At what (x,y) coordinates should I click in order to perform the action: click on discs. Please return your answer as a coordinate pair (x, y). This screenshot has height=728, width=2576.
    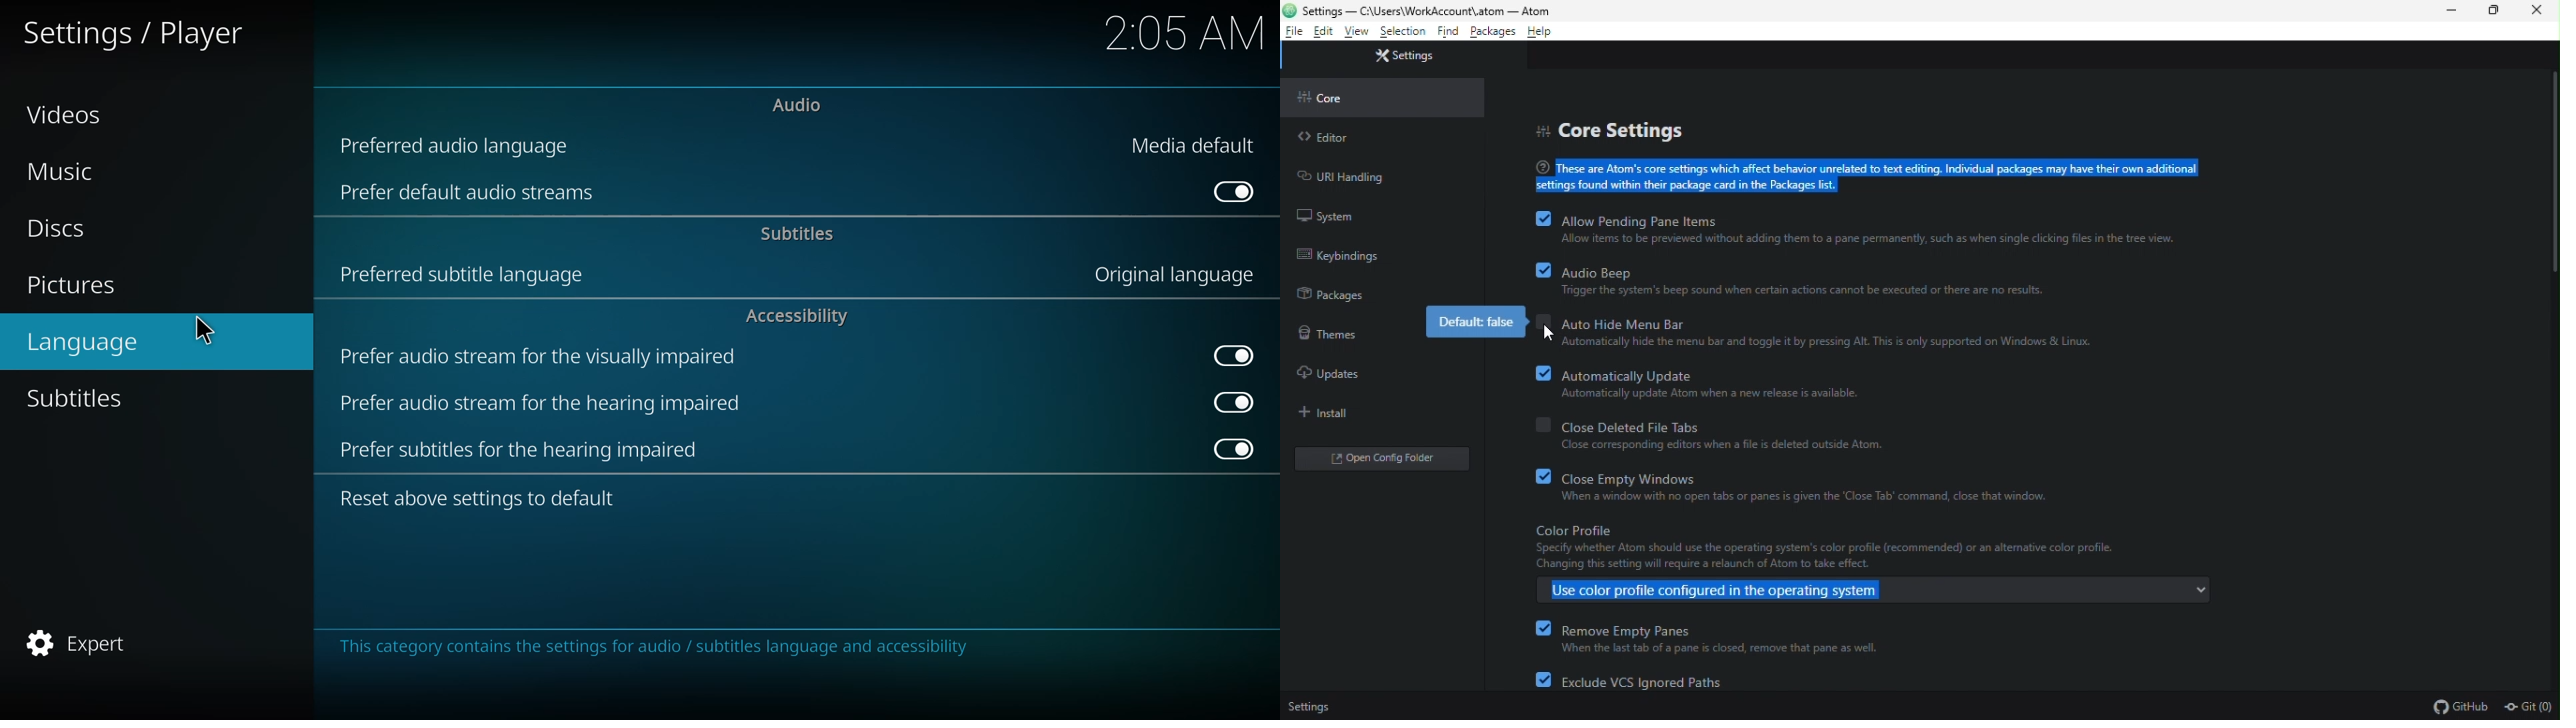
    Looking at the image, I should click on (57, 229).